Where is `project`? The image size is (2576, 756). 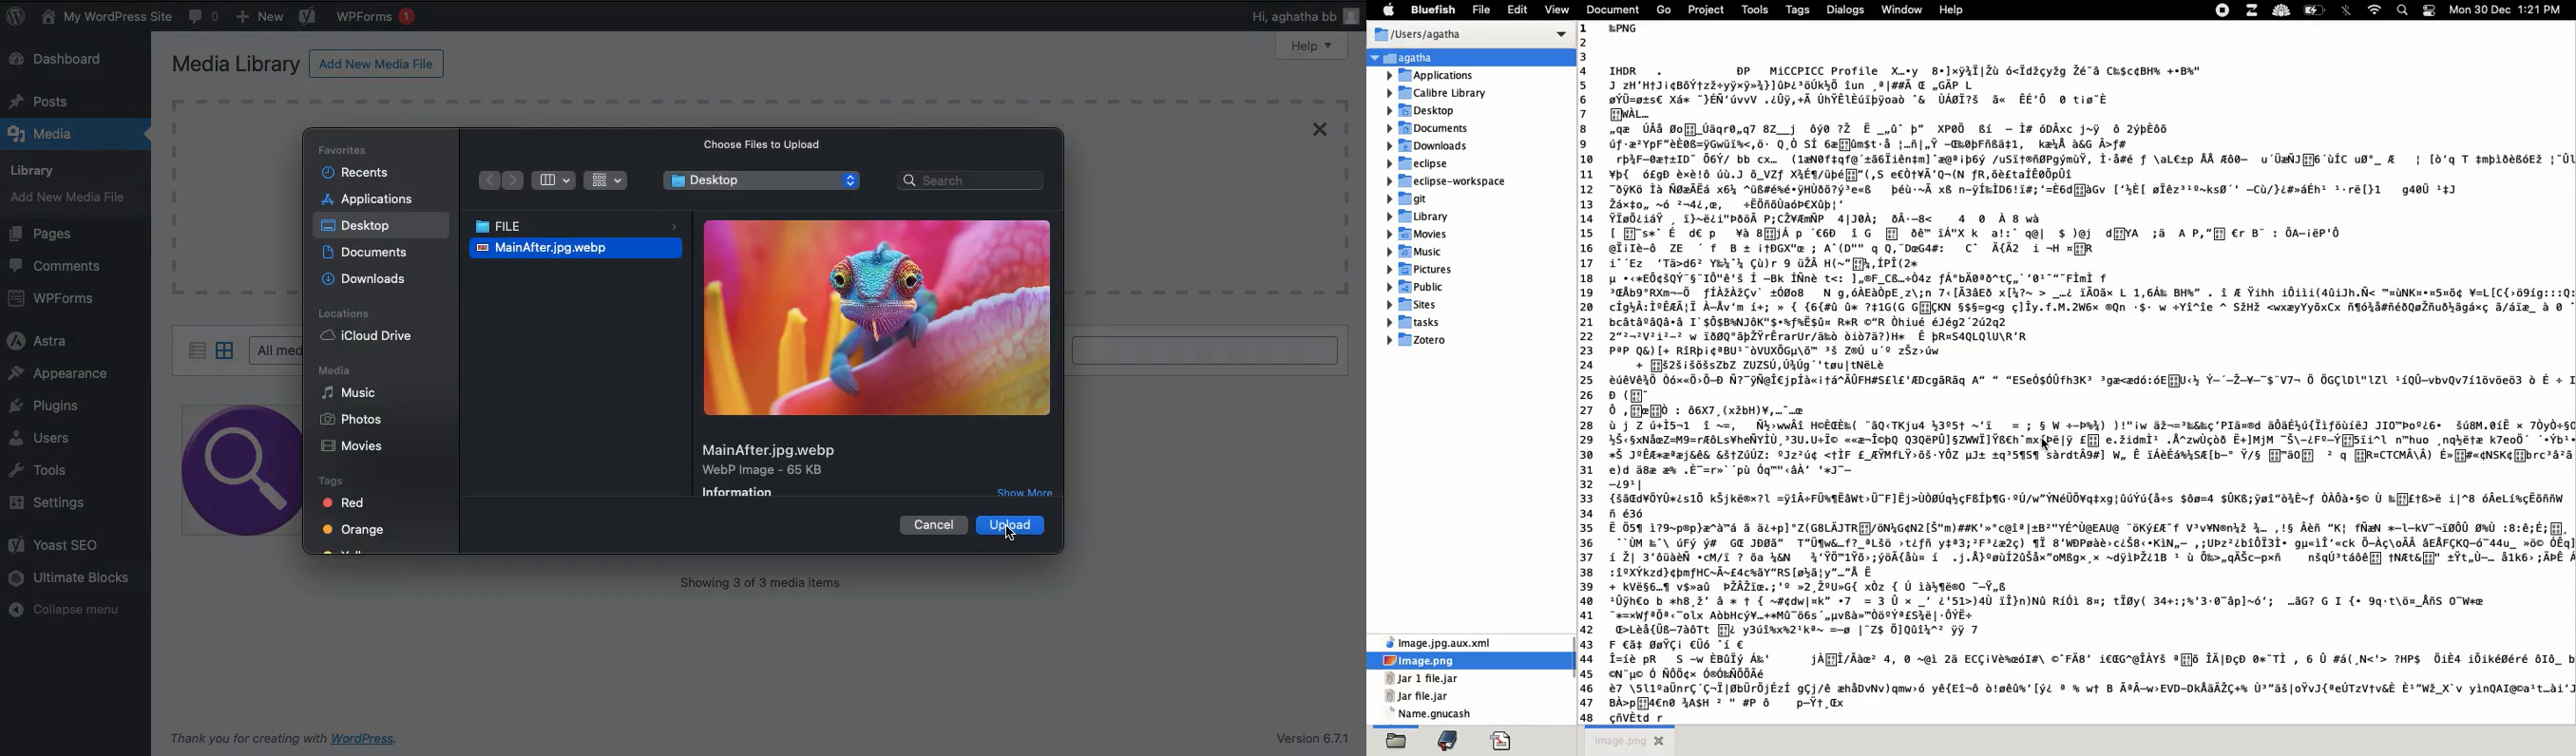
project is located at coordinates (1708, 9).